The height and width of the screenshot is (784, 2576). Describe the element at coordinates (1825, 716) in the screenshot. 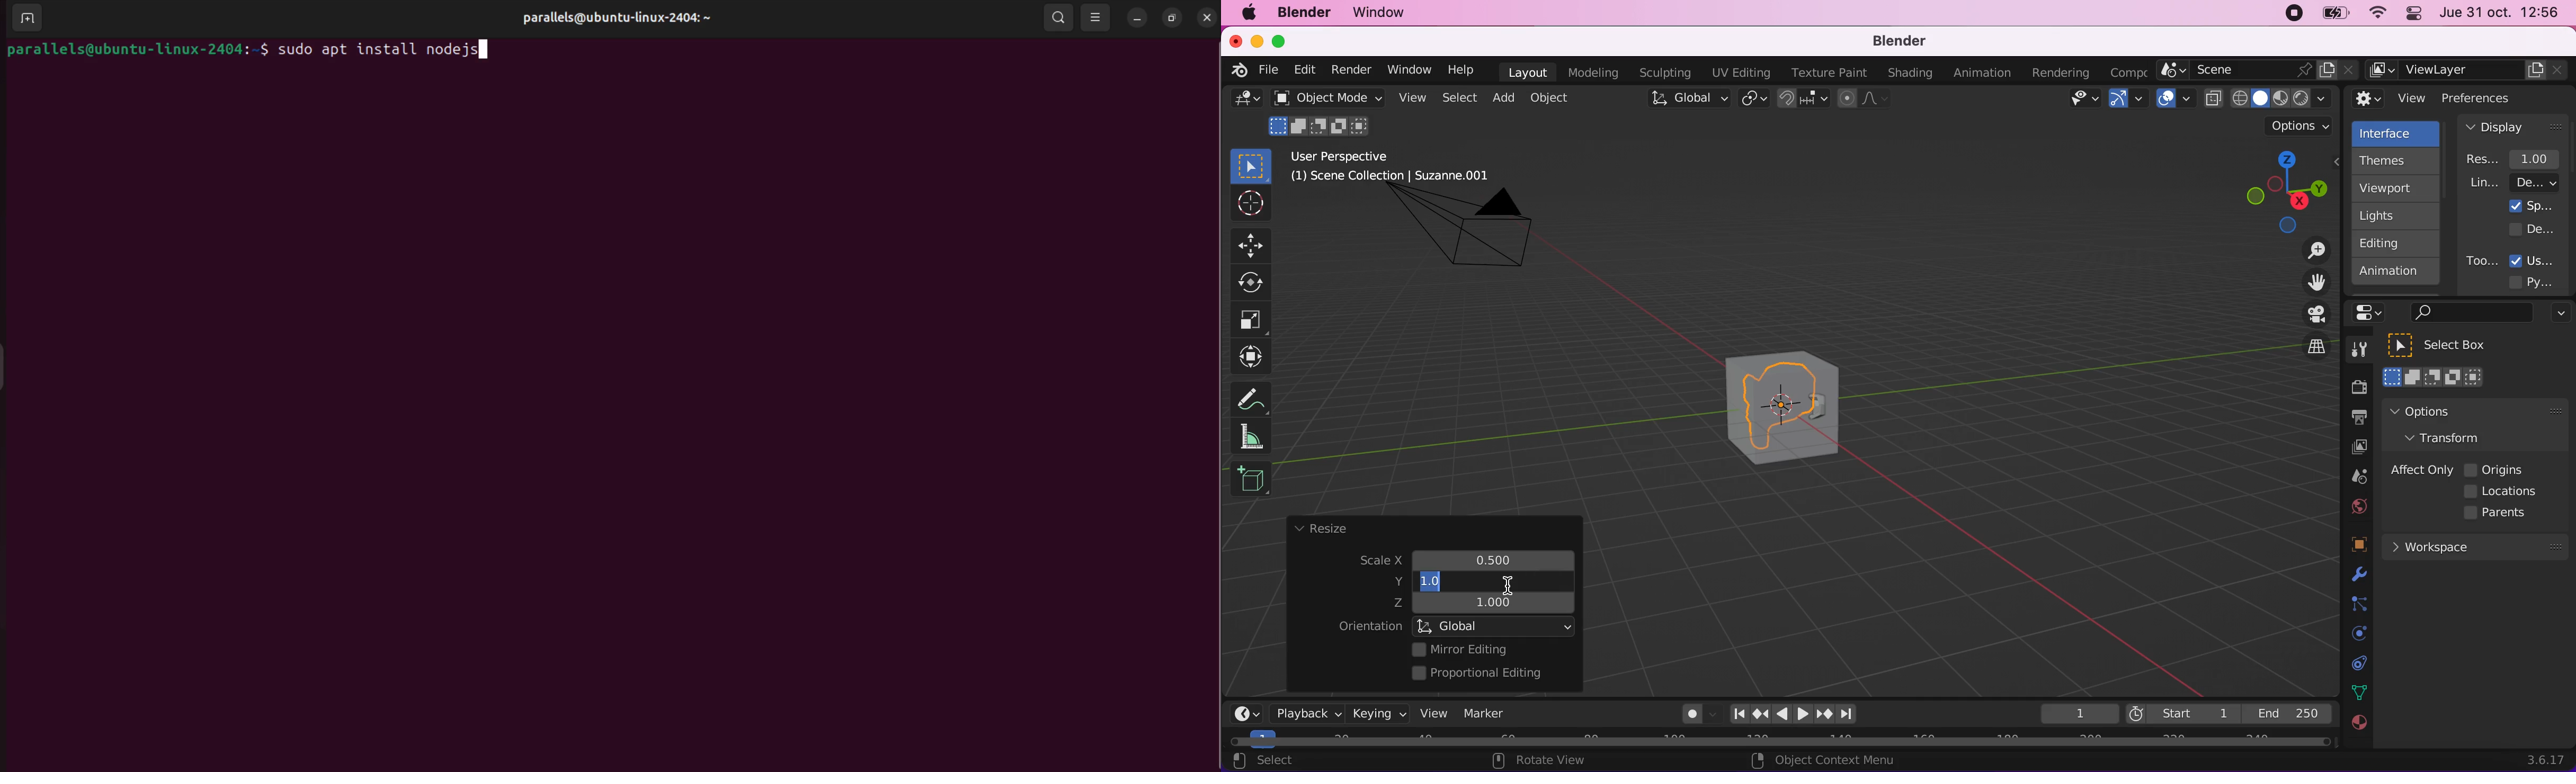

I see `jump to keyframe` at that location.